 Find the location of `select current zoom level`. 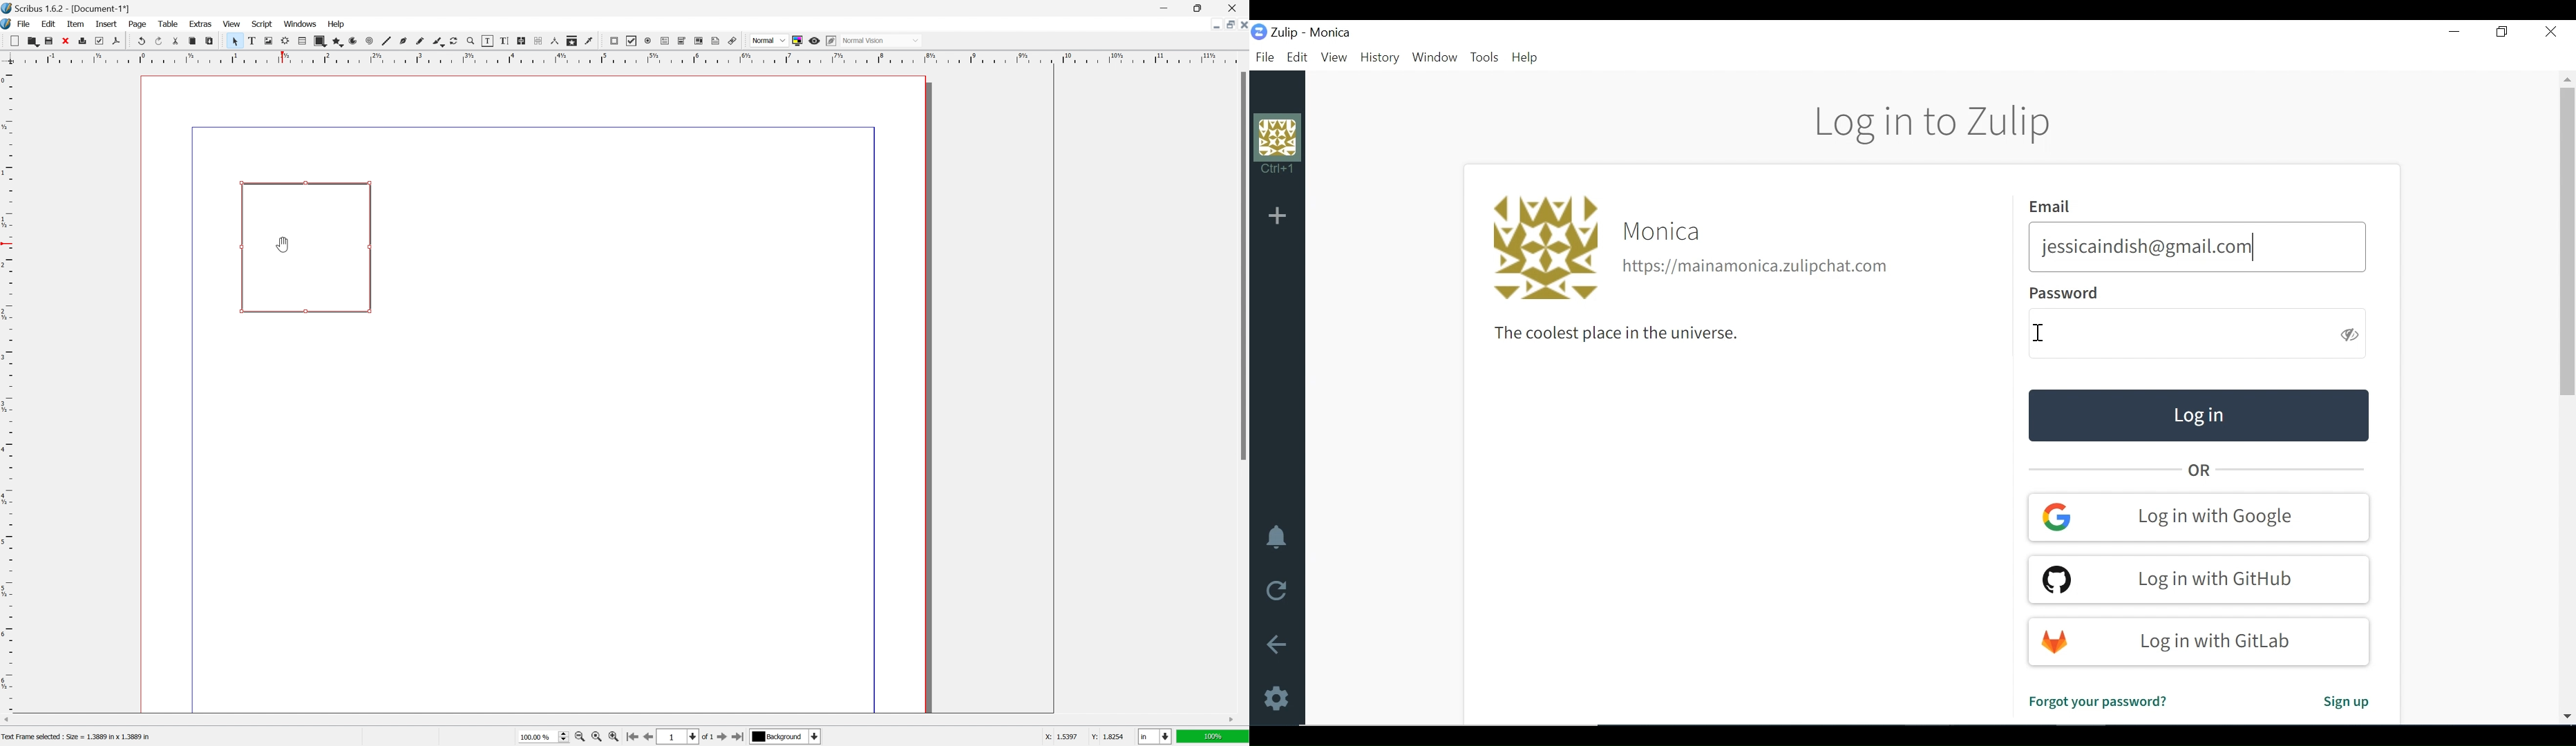

select current zoom level is located at coordinates (545, 739).